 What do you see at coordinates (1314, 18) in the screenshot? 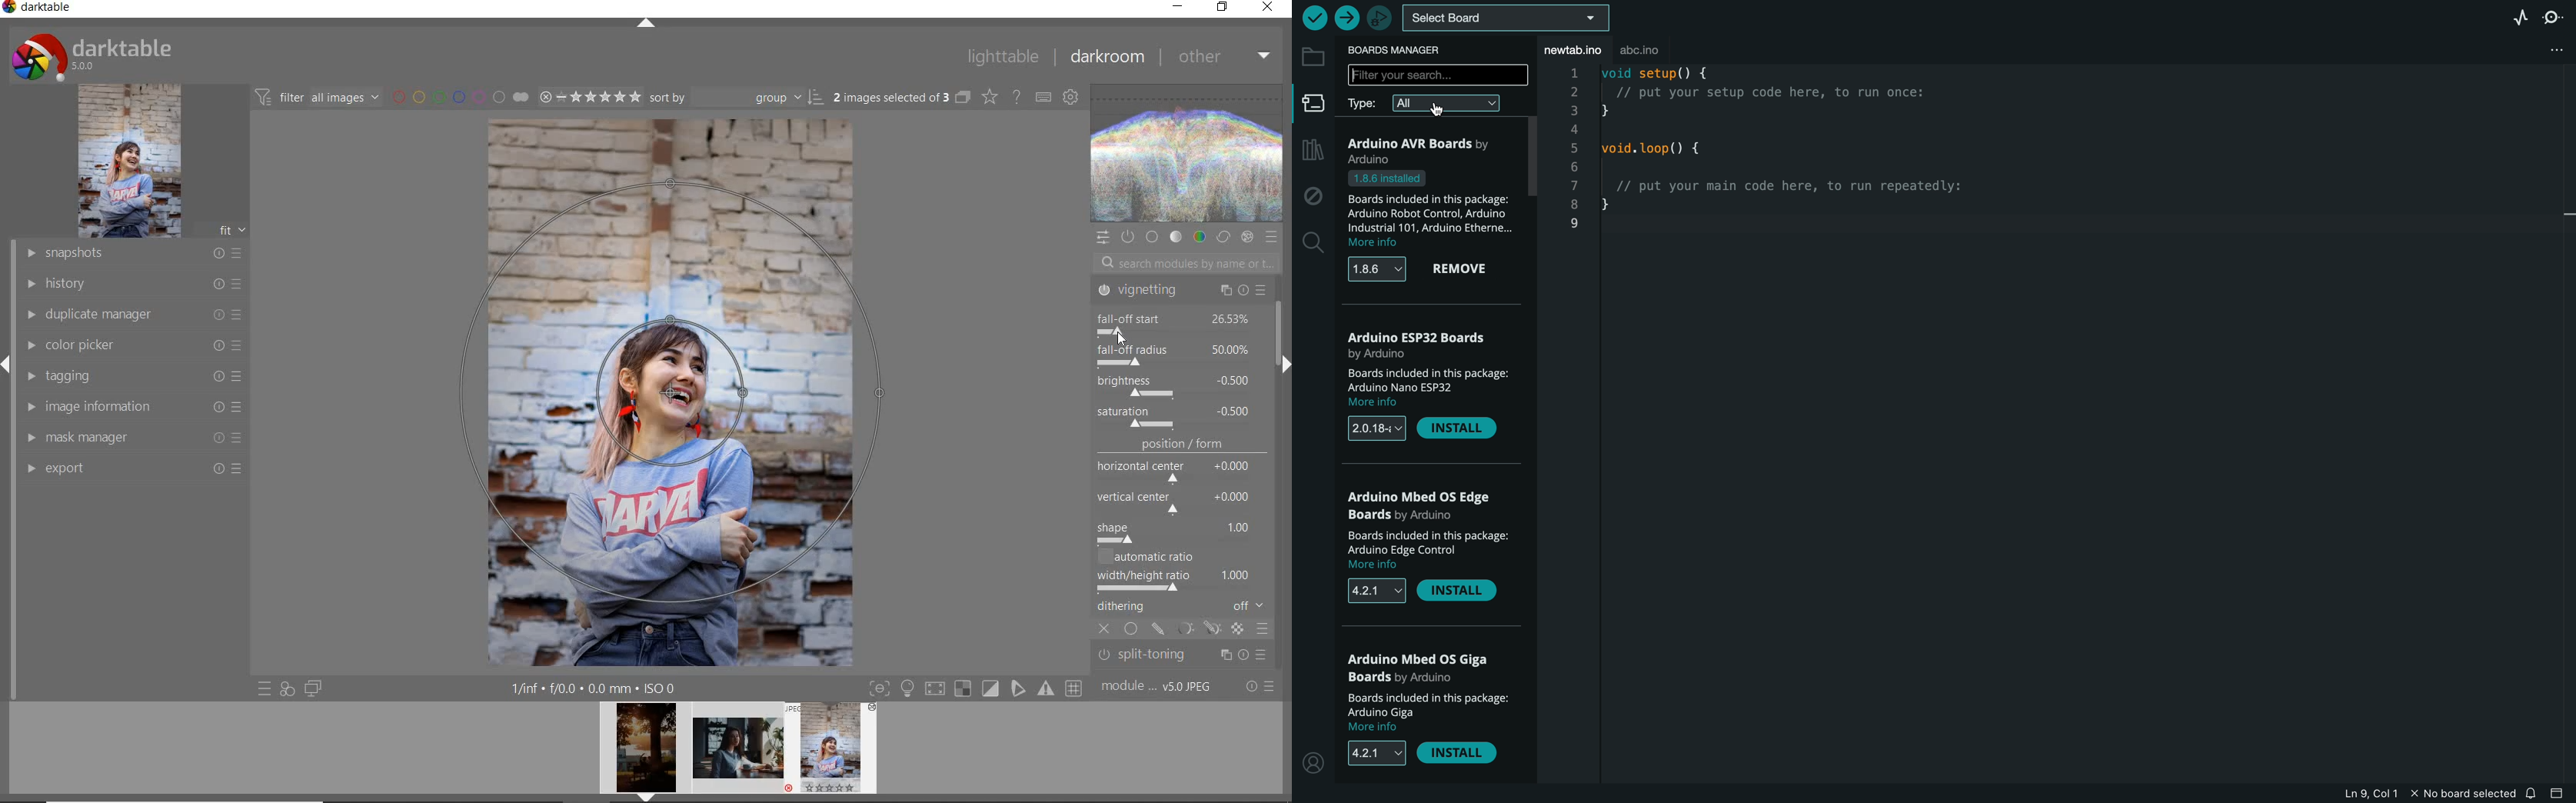
I see `verify` at bounding box center [1314, 18].